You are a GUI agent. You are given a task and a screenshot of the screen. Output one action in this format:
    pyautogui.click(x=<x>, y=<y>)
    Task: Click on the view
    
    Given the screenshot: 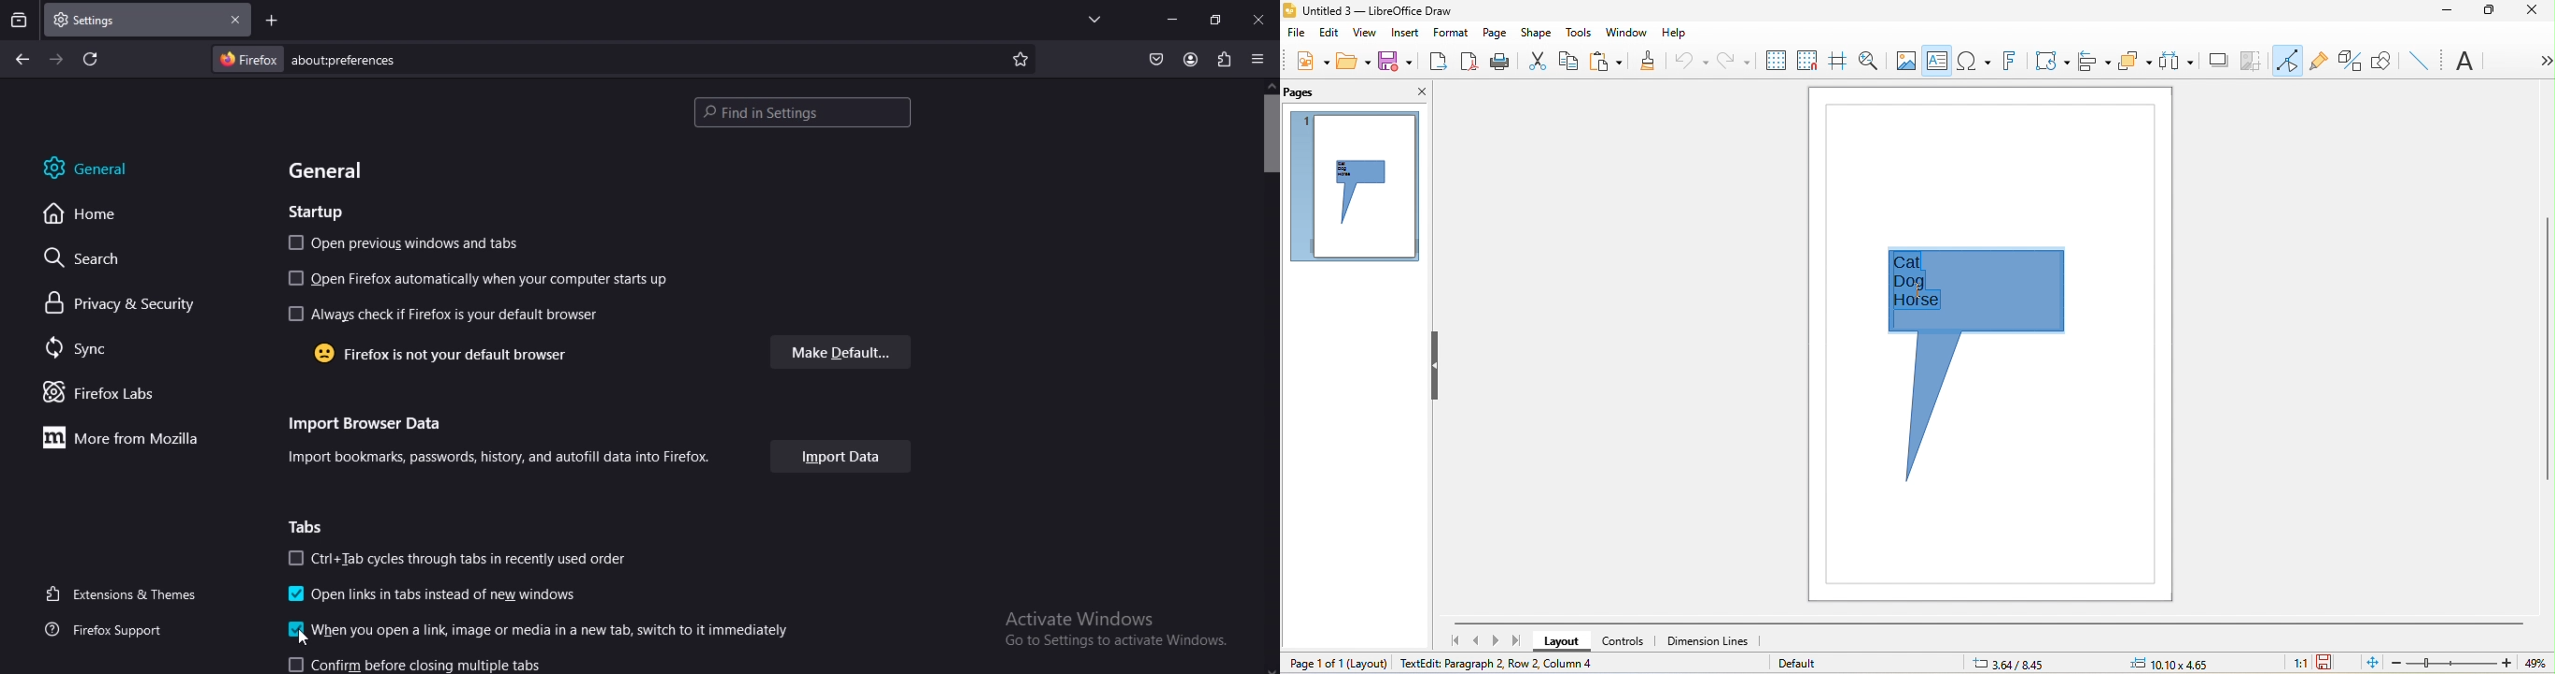 What is the action you would take?
    pyautogui.click(x=1365, y=35)
    